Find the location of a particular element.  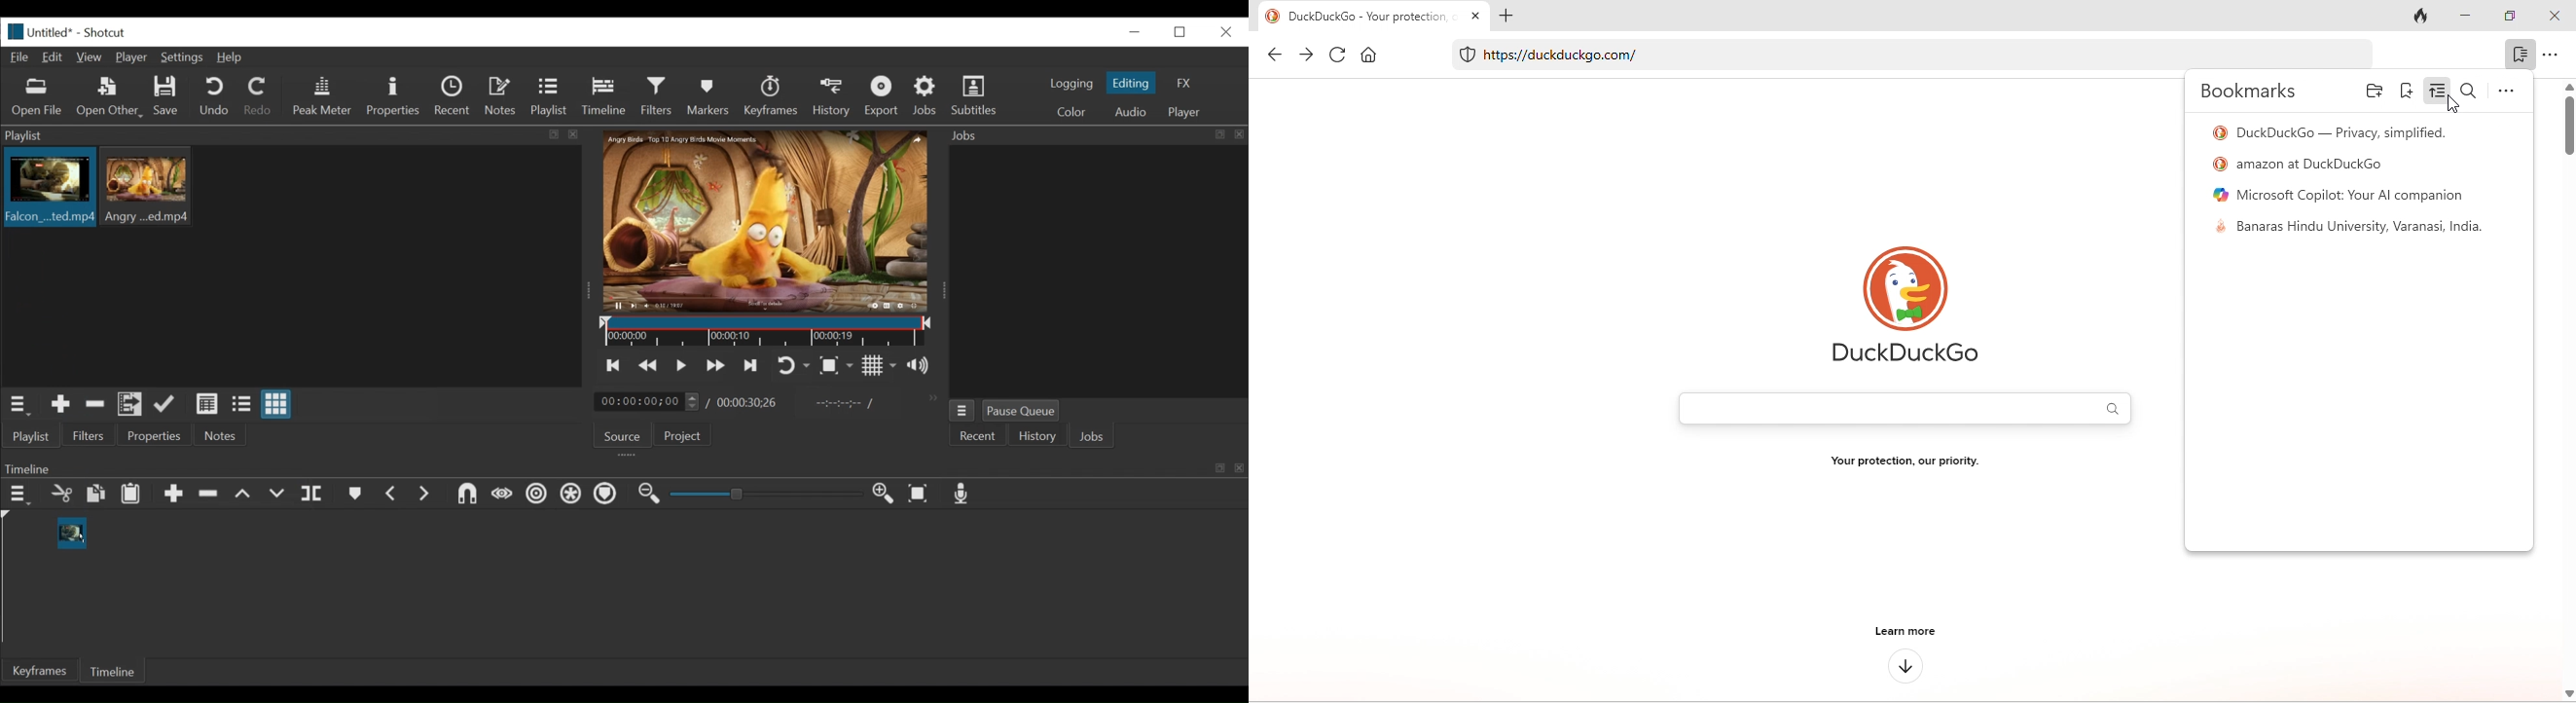

view as icons is located at coordinates (275, 405).